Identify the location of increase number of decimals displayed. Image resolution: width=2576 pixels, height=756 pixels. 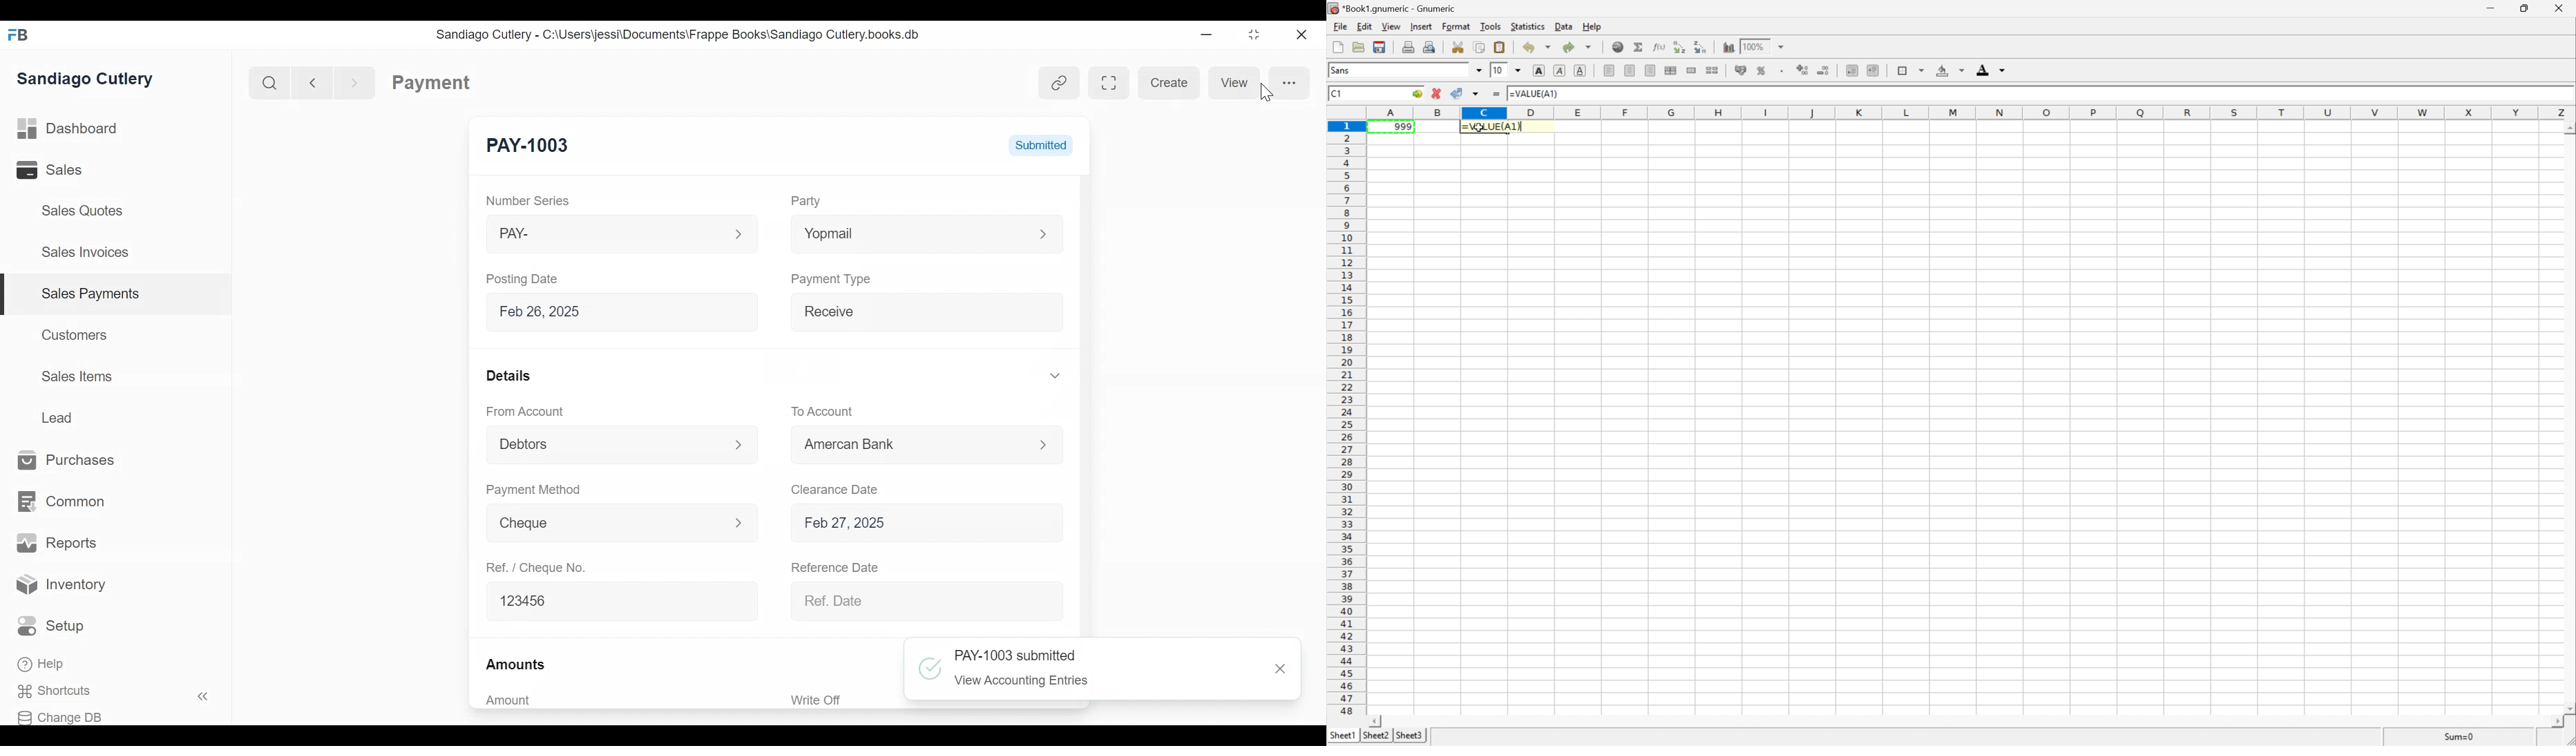
(1802, 69).